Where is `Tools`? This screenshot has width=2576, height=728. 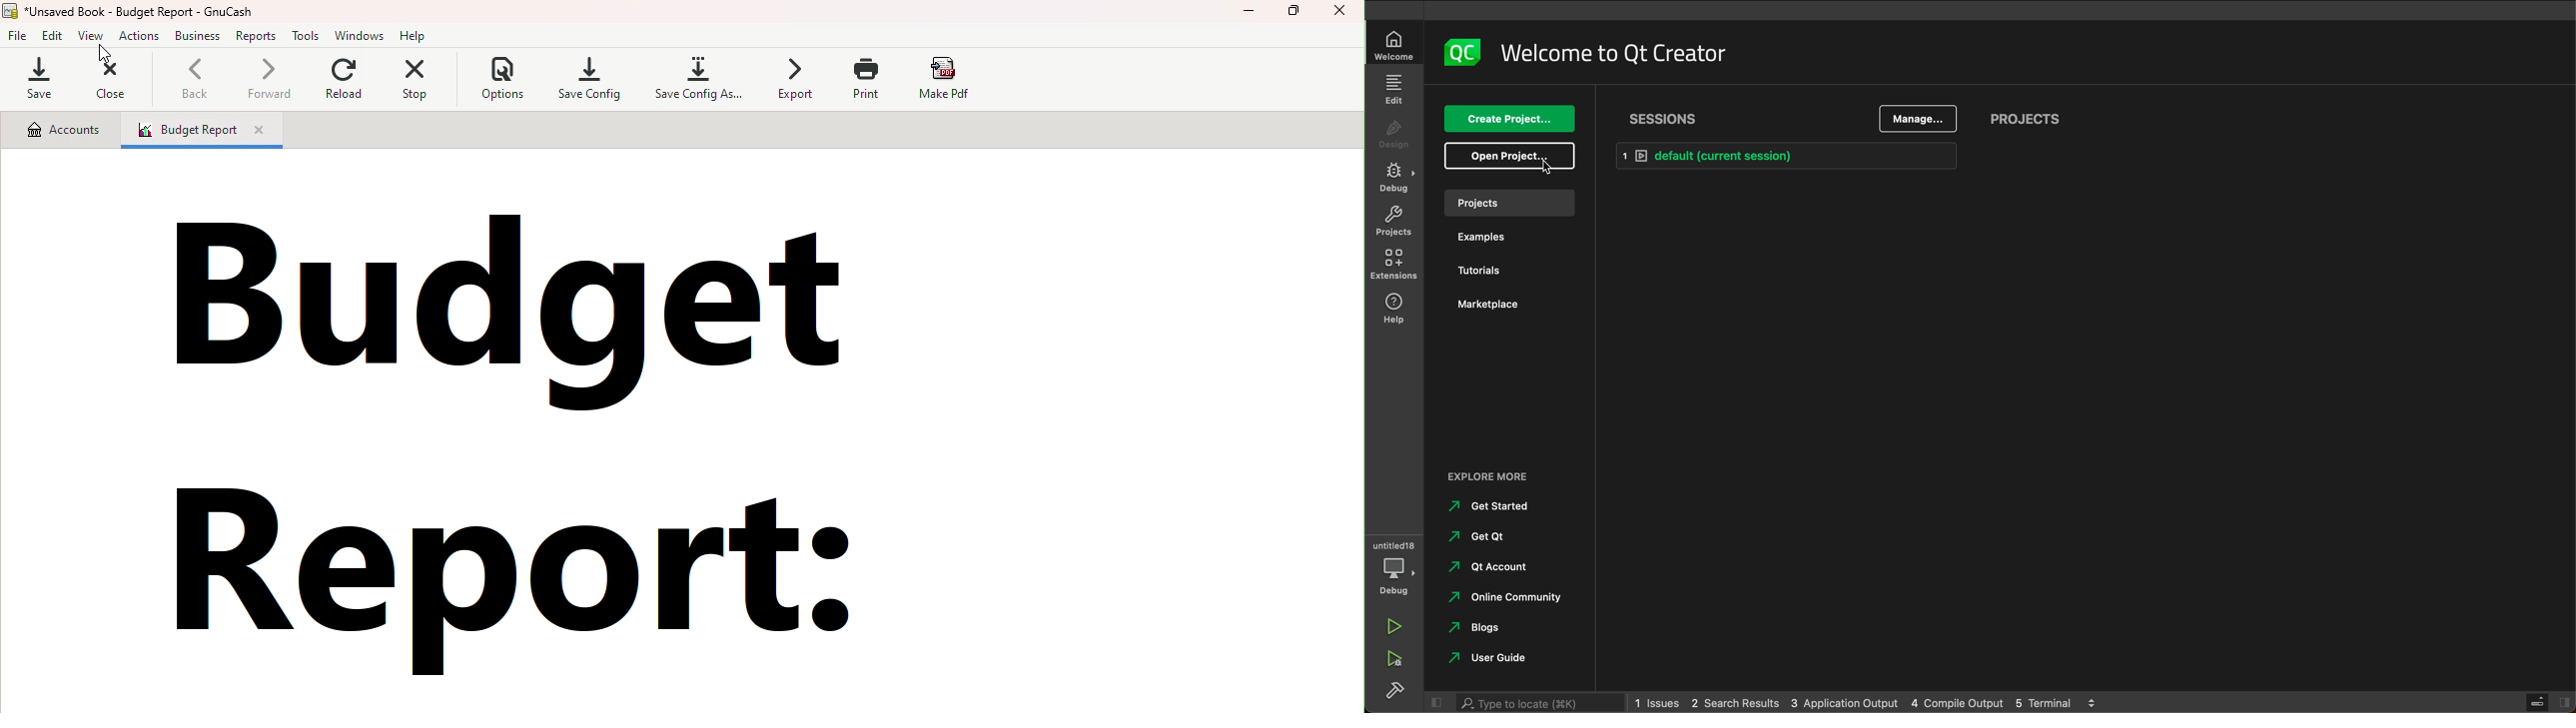
Tools is located at coordinates (308, 36).